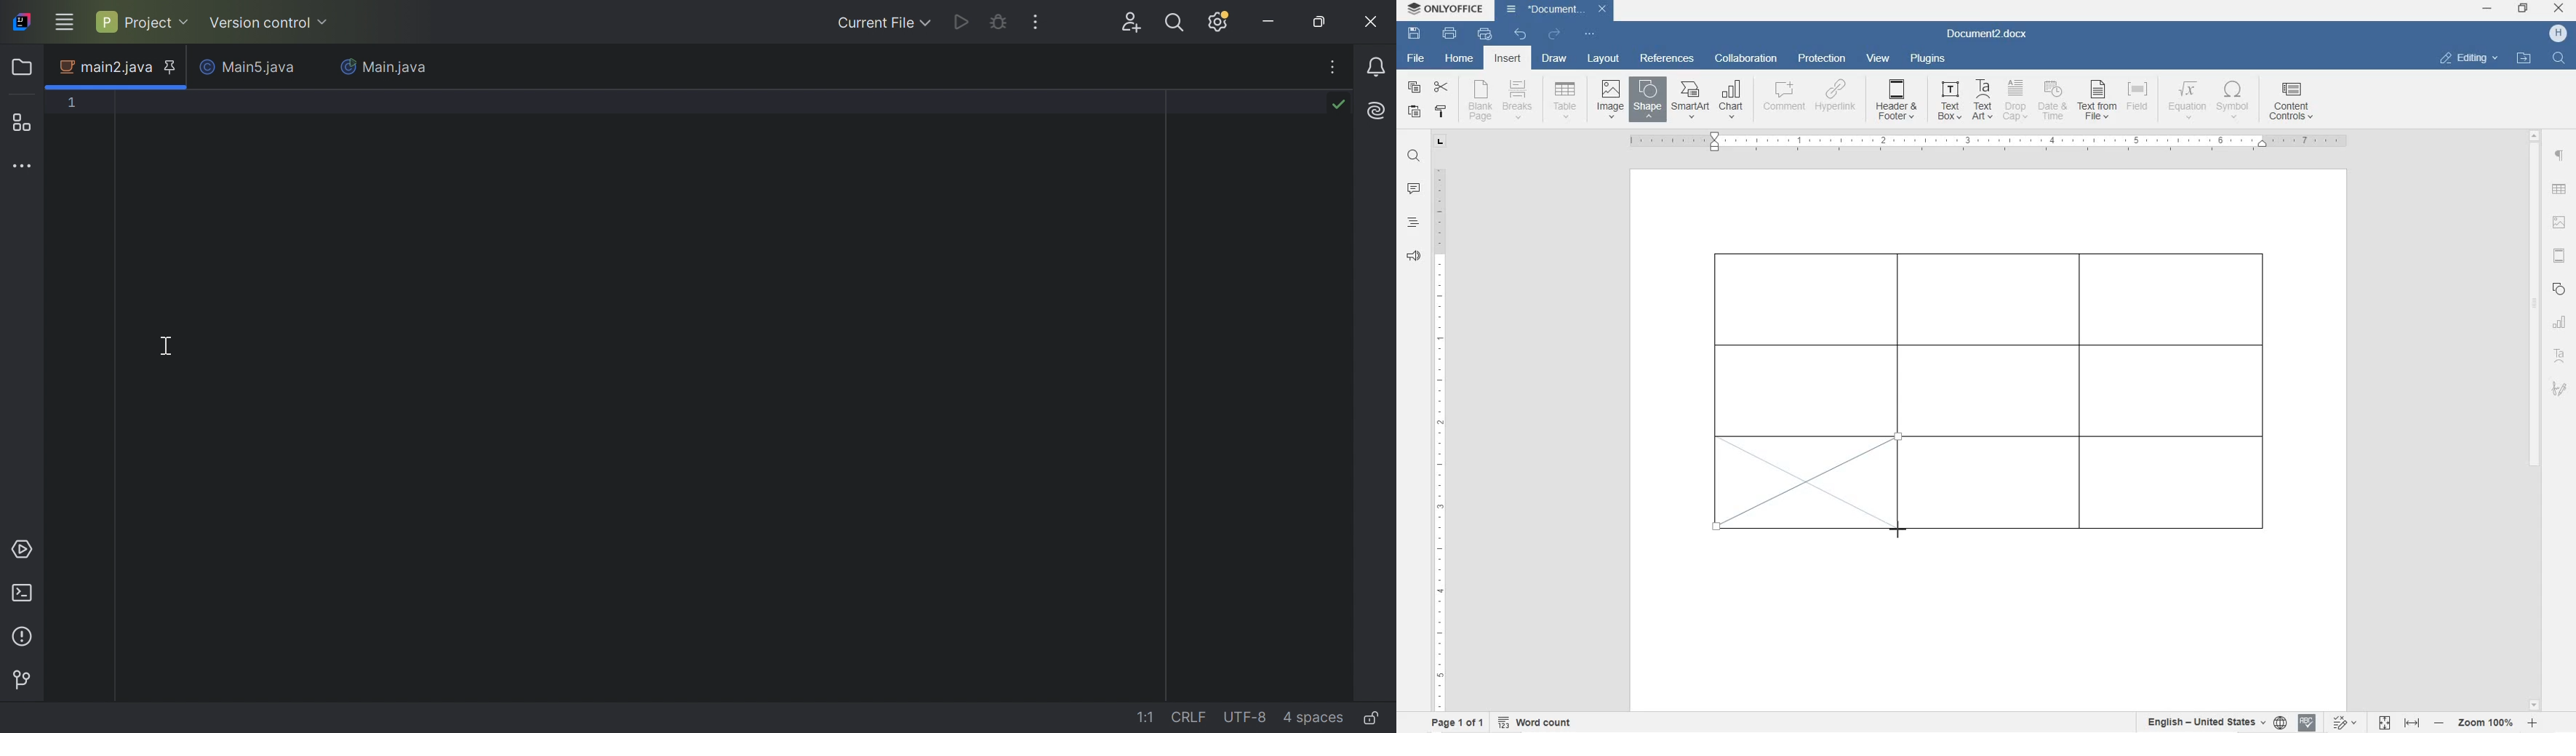 The height and width of the screenshot is (756, 2576). Describe the element at coordinates (1413, 223) in the screenshot. I see `headings` at that location.